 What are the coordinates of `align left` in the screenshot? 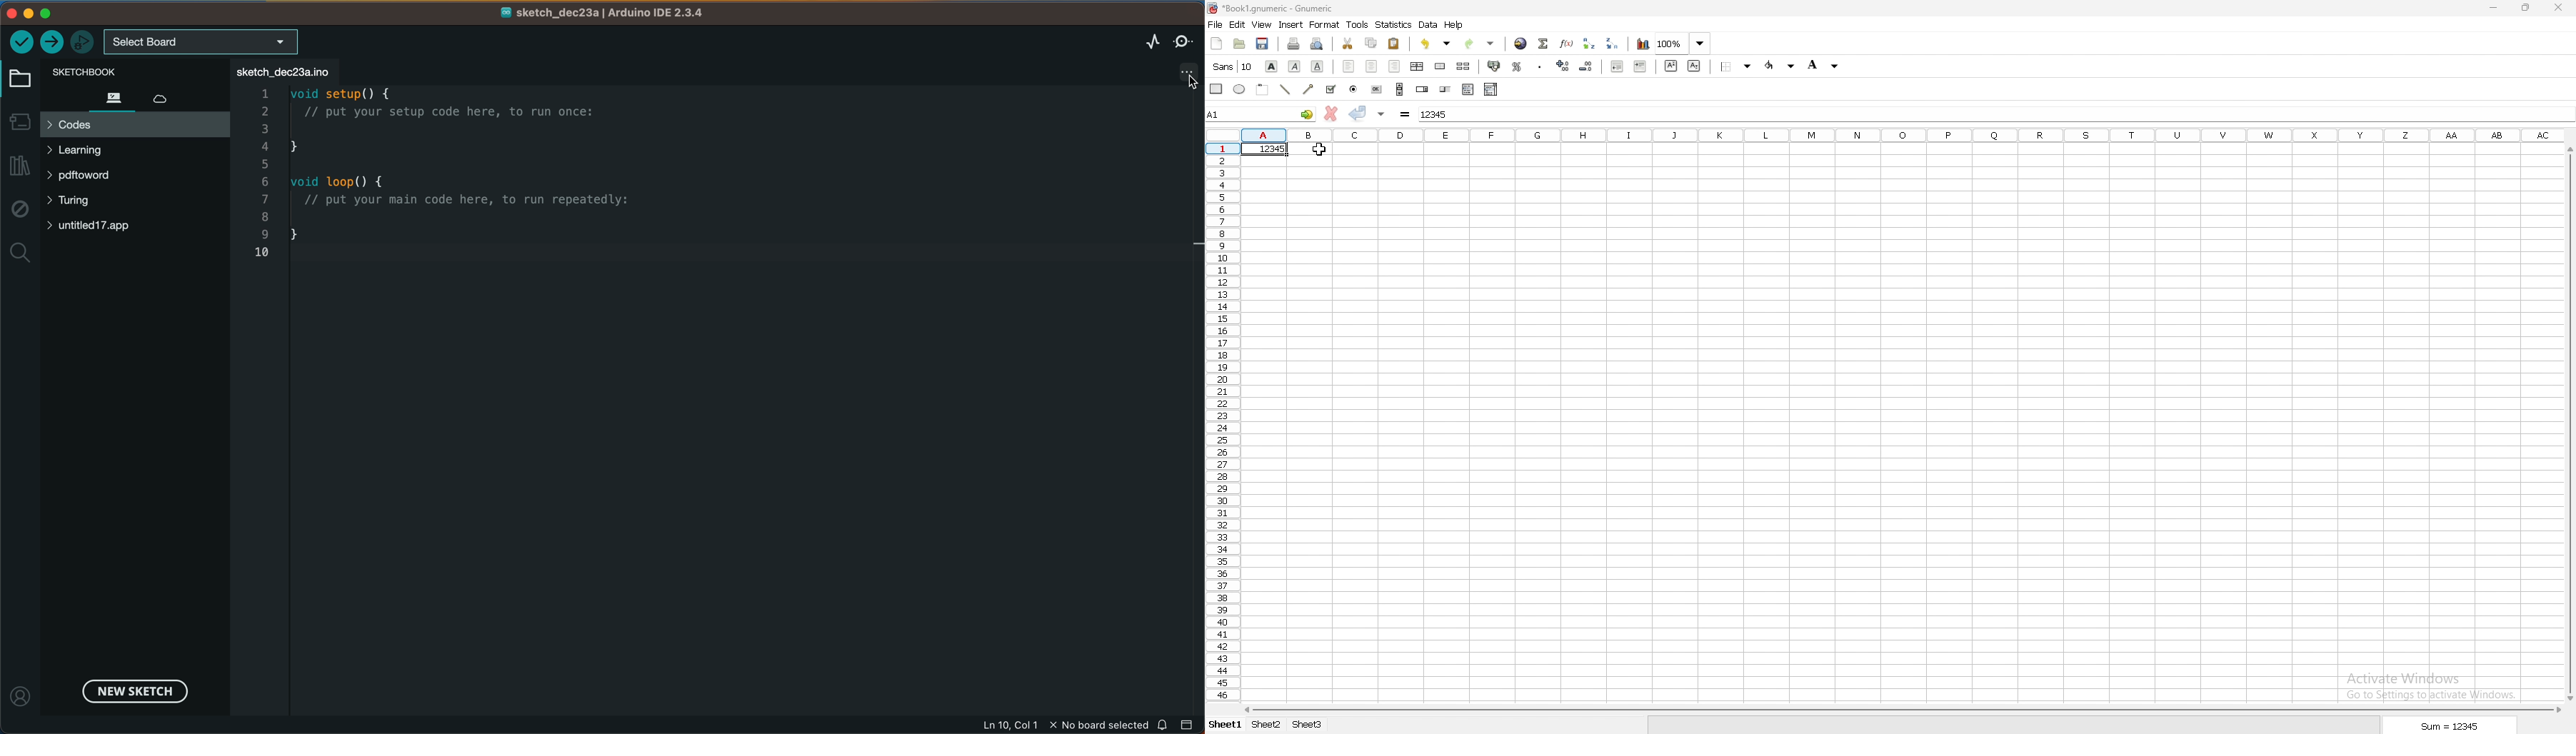 It's located at (1350, 66).